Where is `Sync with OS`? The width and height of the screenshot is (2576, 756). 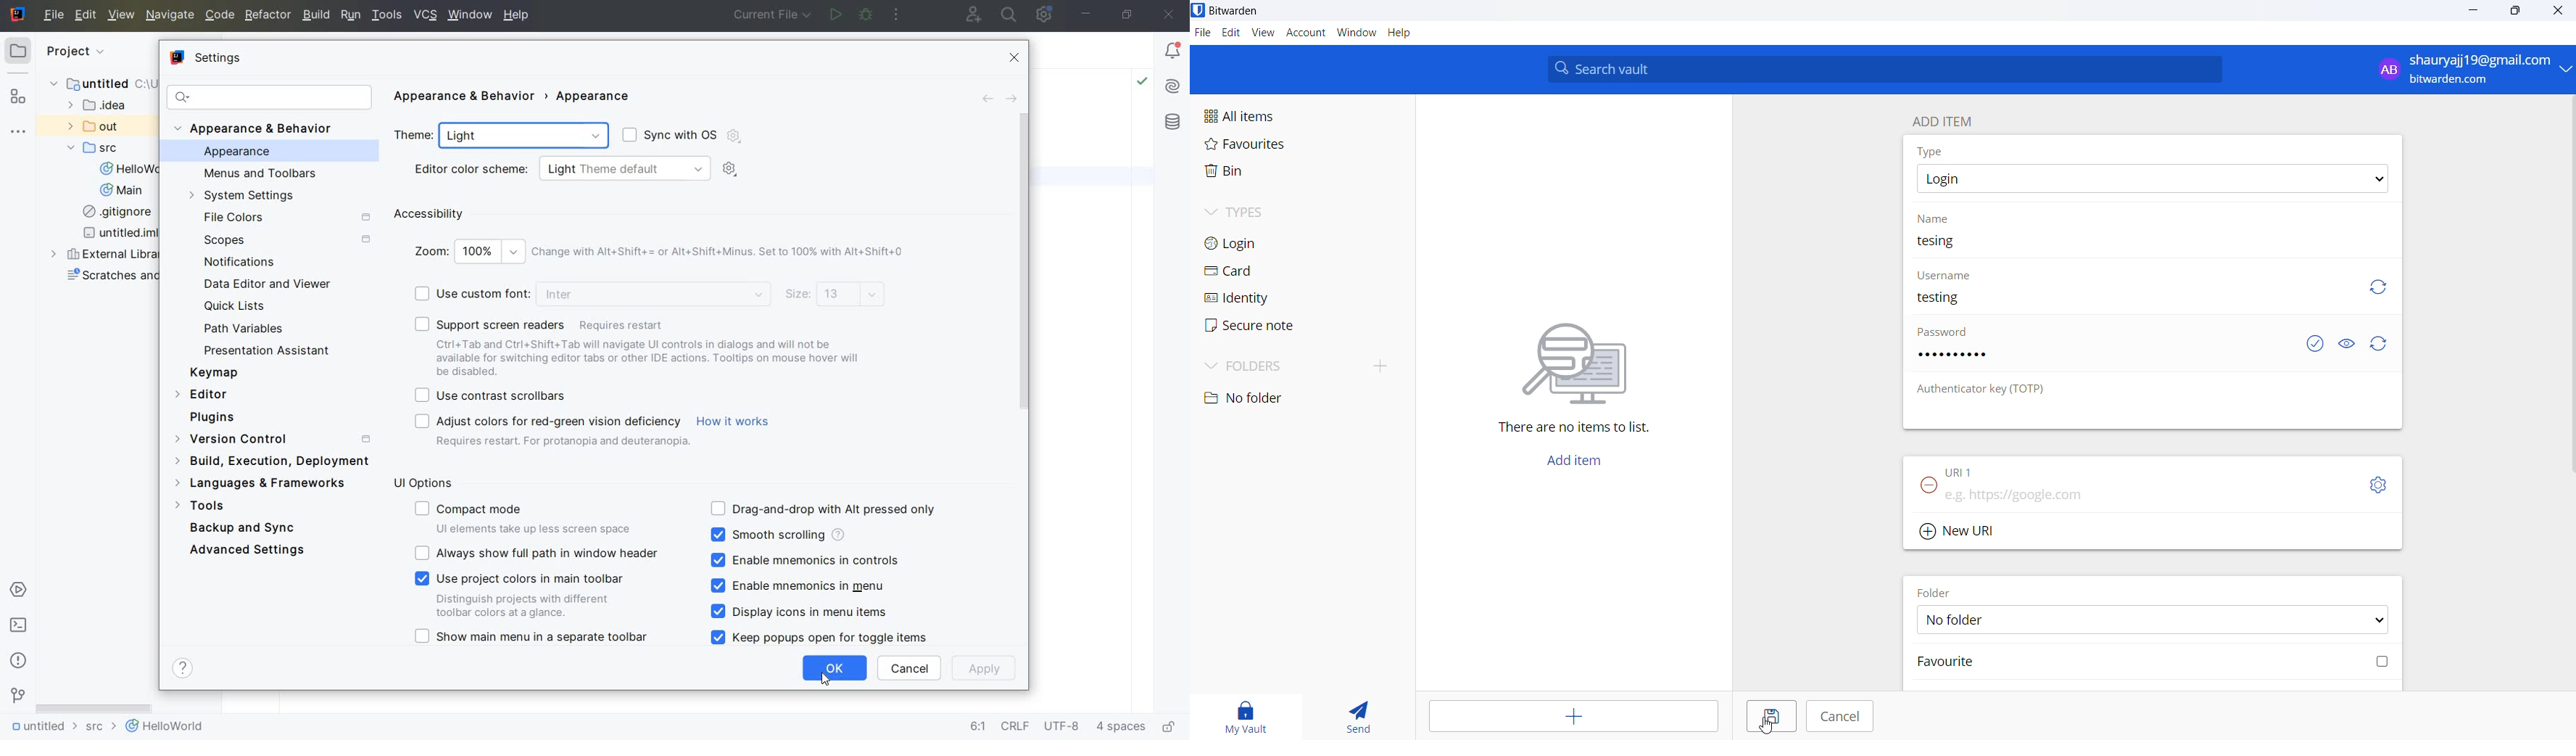 Sync with OS is located at coordinates (679, 137).